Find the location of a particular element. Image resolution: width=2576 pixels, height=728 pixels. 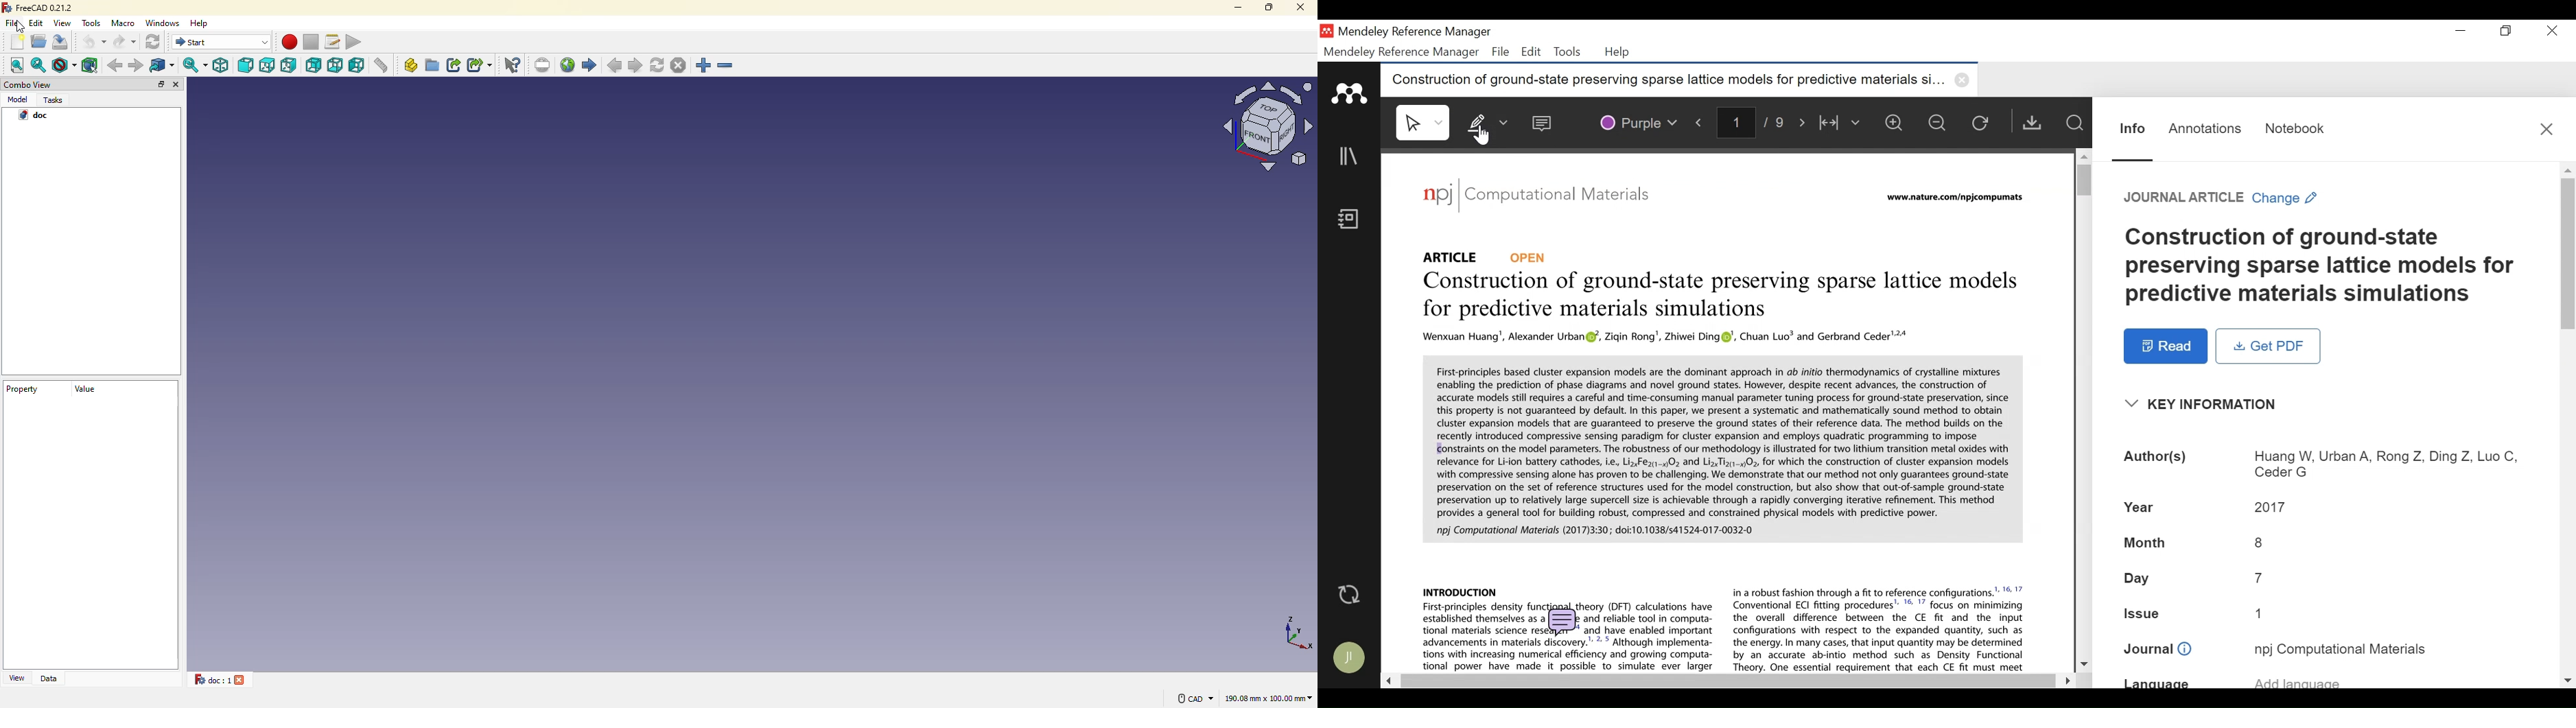

Horizontal Scroll bar is located at coordinates (1725, 681).